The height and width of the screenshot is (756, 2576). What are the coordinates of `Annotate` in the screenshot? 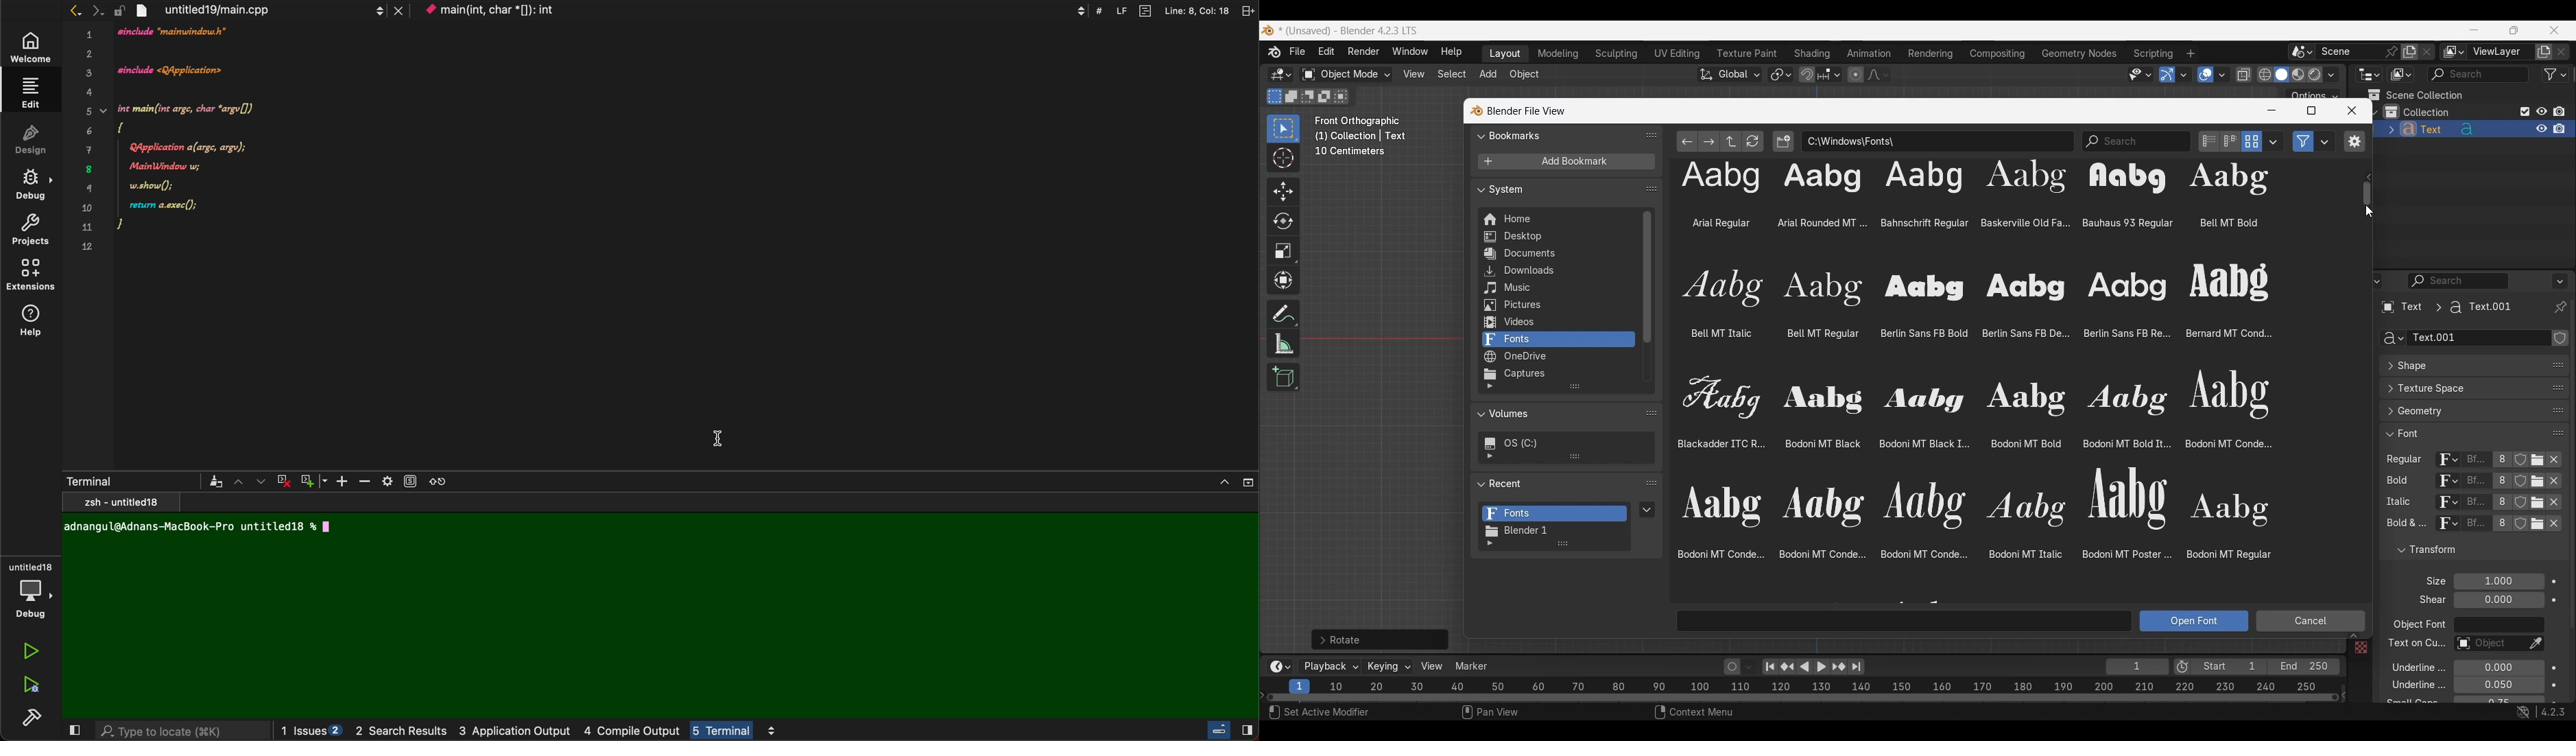 It's located at (1283, 314).